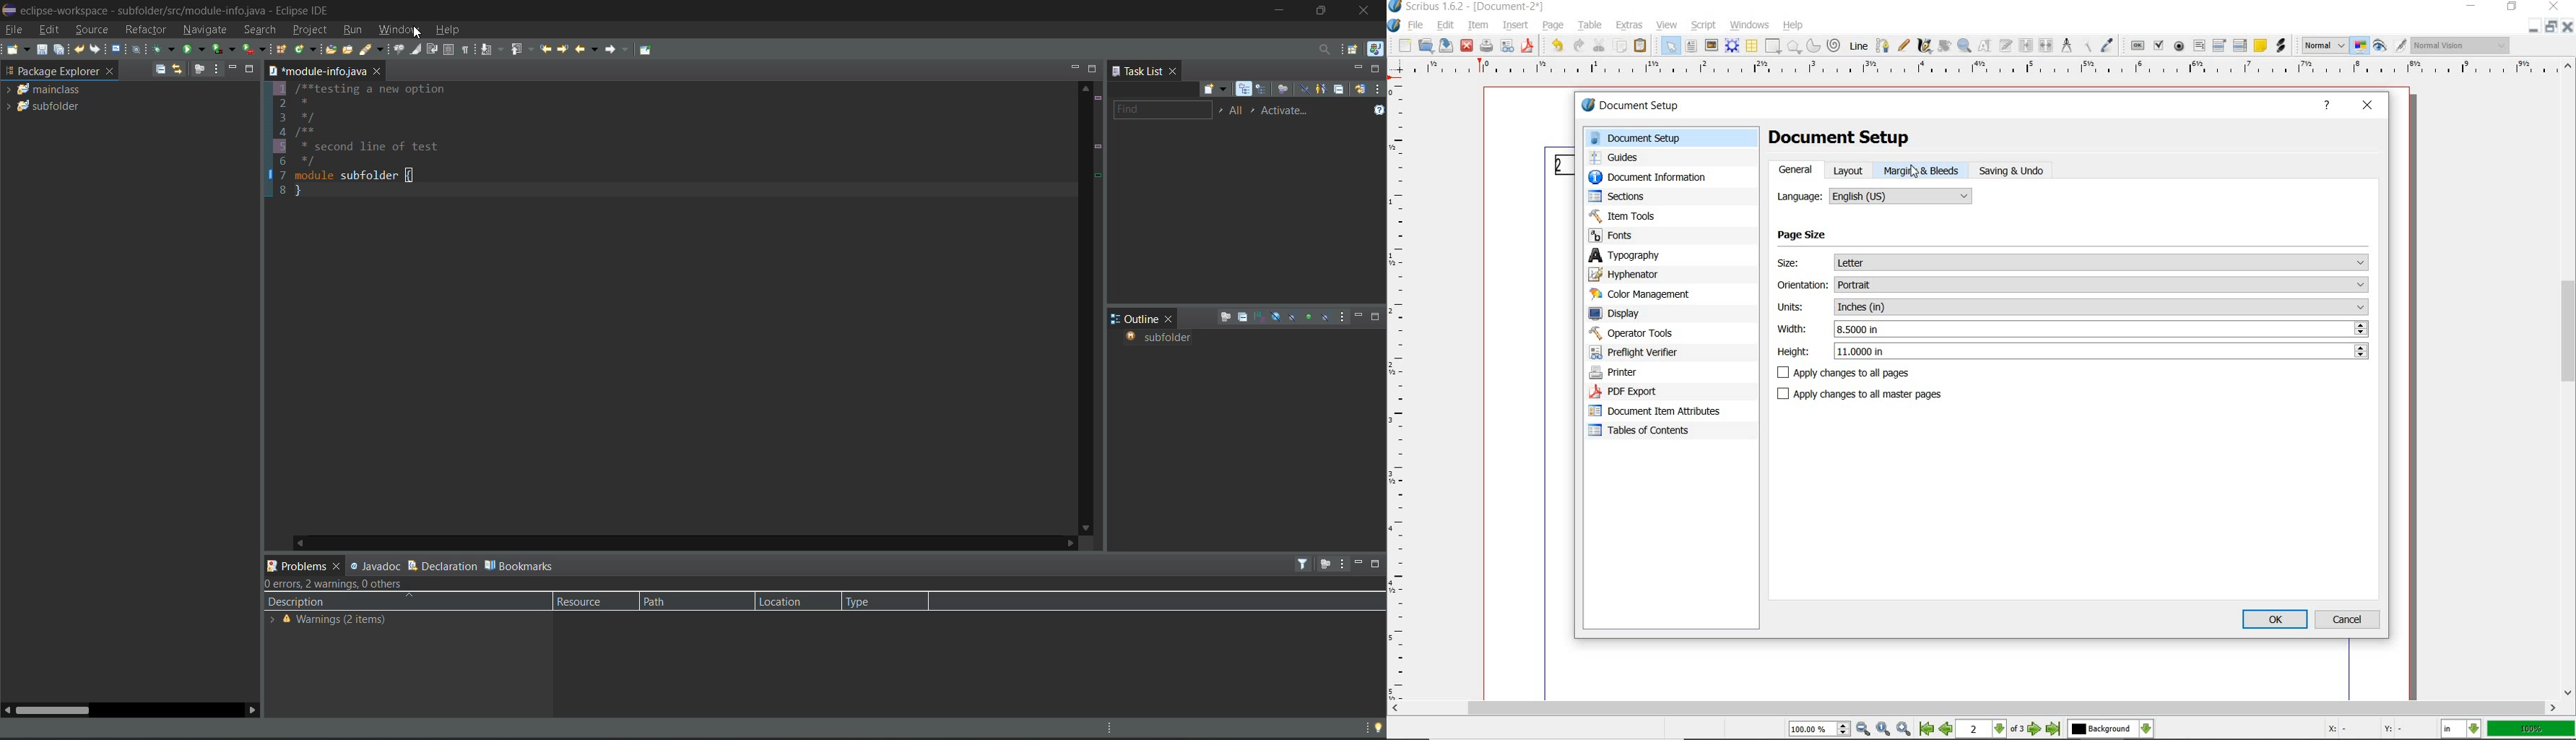 This screenshot has width=2576, height=756. I want to click on Bezier curve, so click(1883, 45).